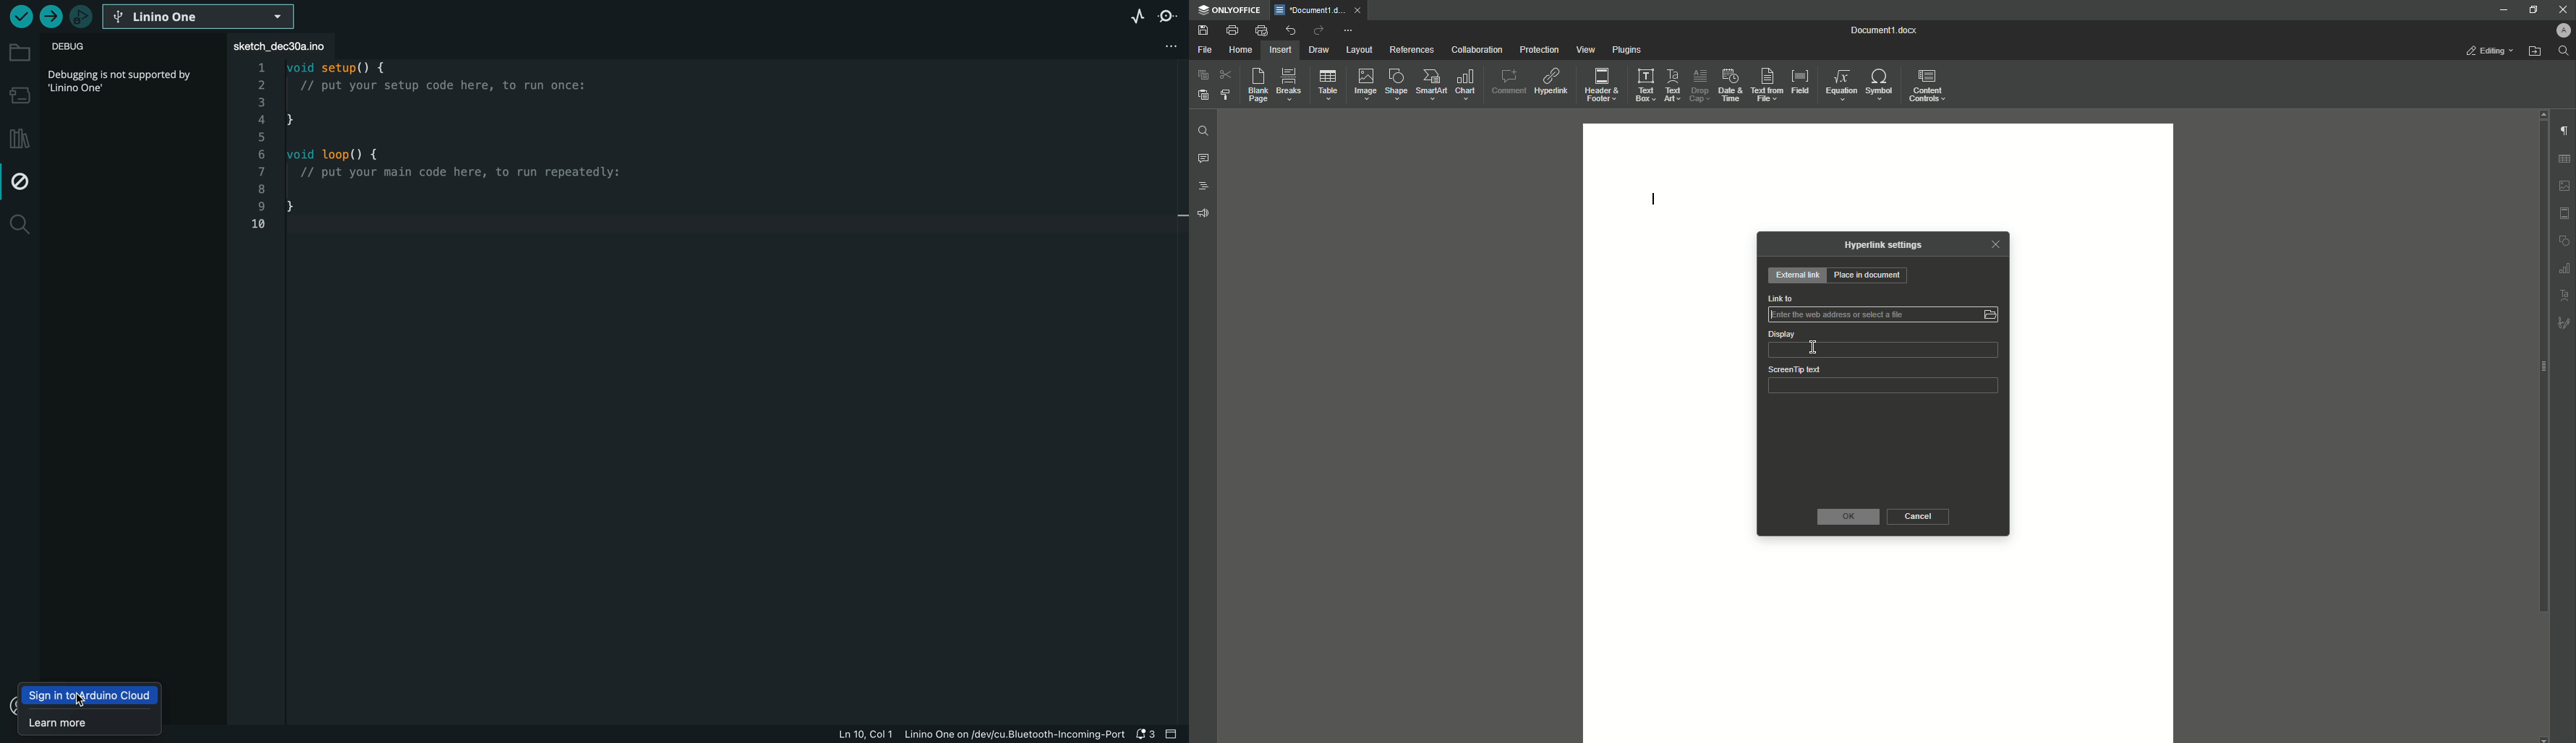 This screenshot has width=2576, height=756. I want to click on Choose Styling, so click(1224, 95).